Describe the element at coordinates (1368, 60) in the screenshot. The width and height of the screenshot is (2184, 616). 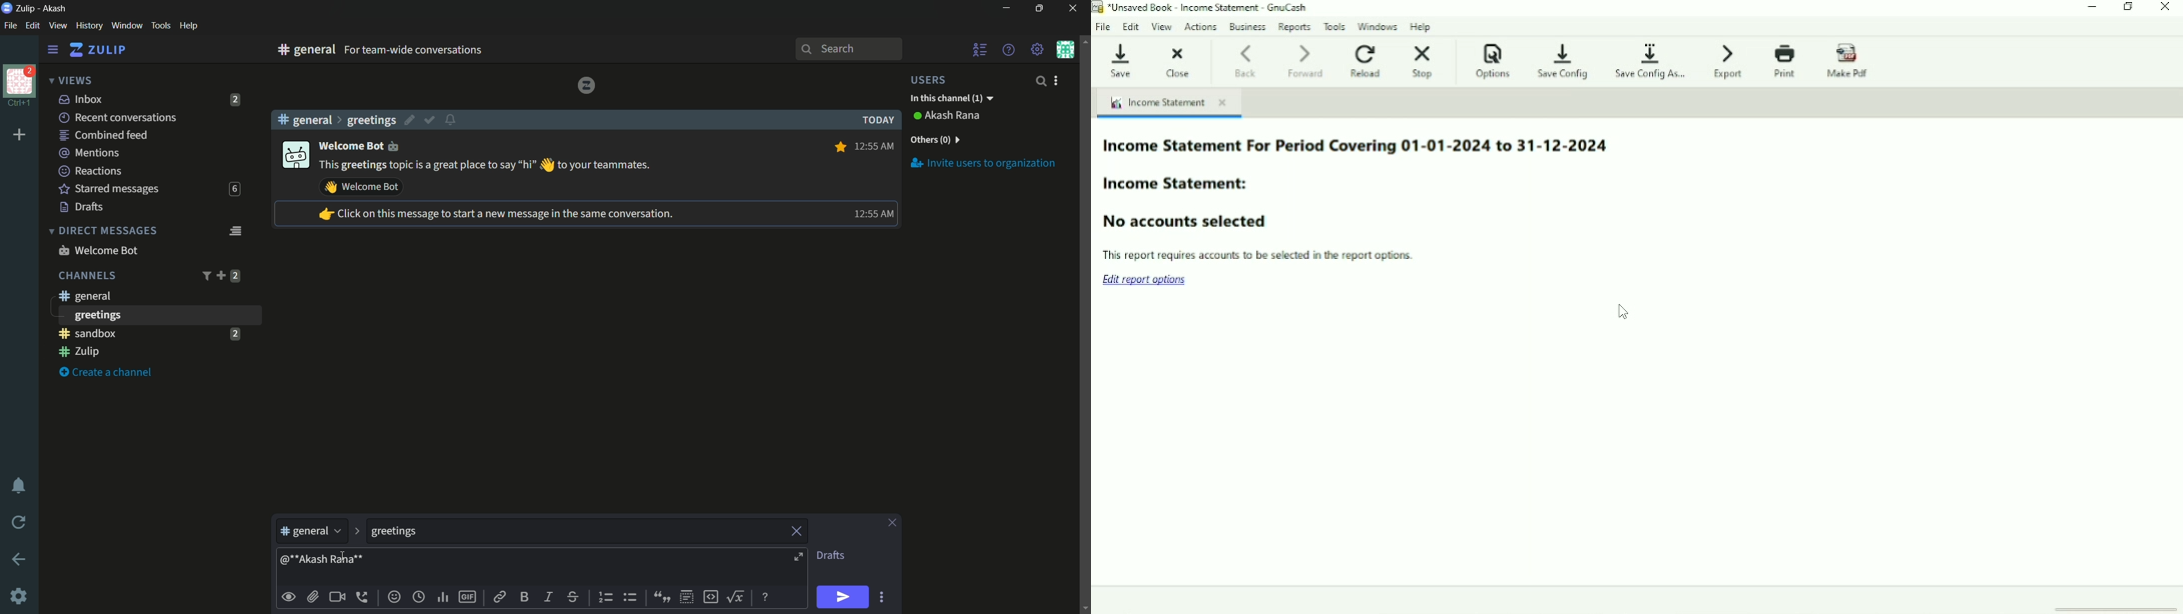
I see `Reload` at that location.